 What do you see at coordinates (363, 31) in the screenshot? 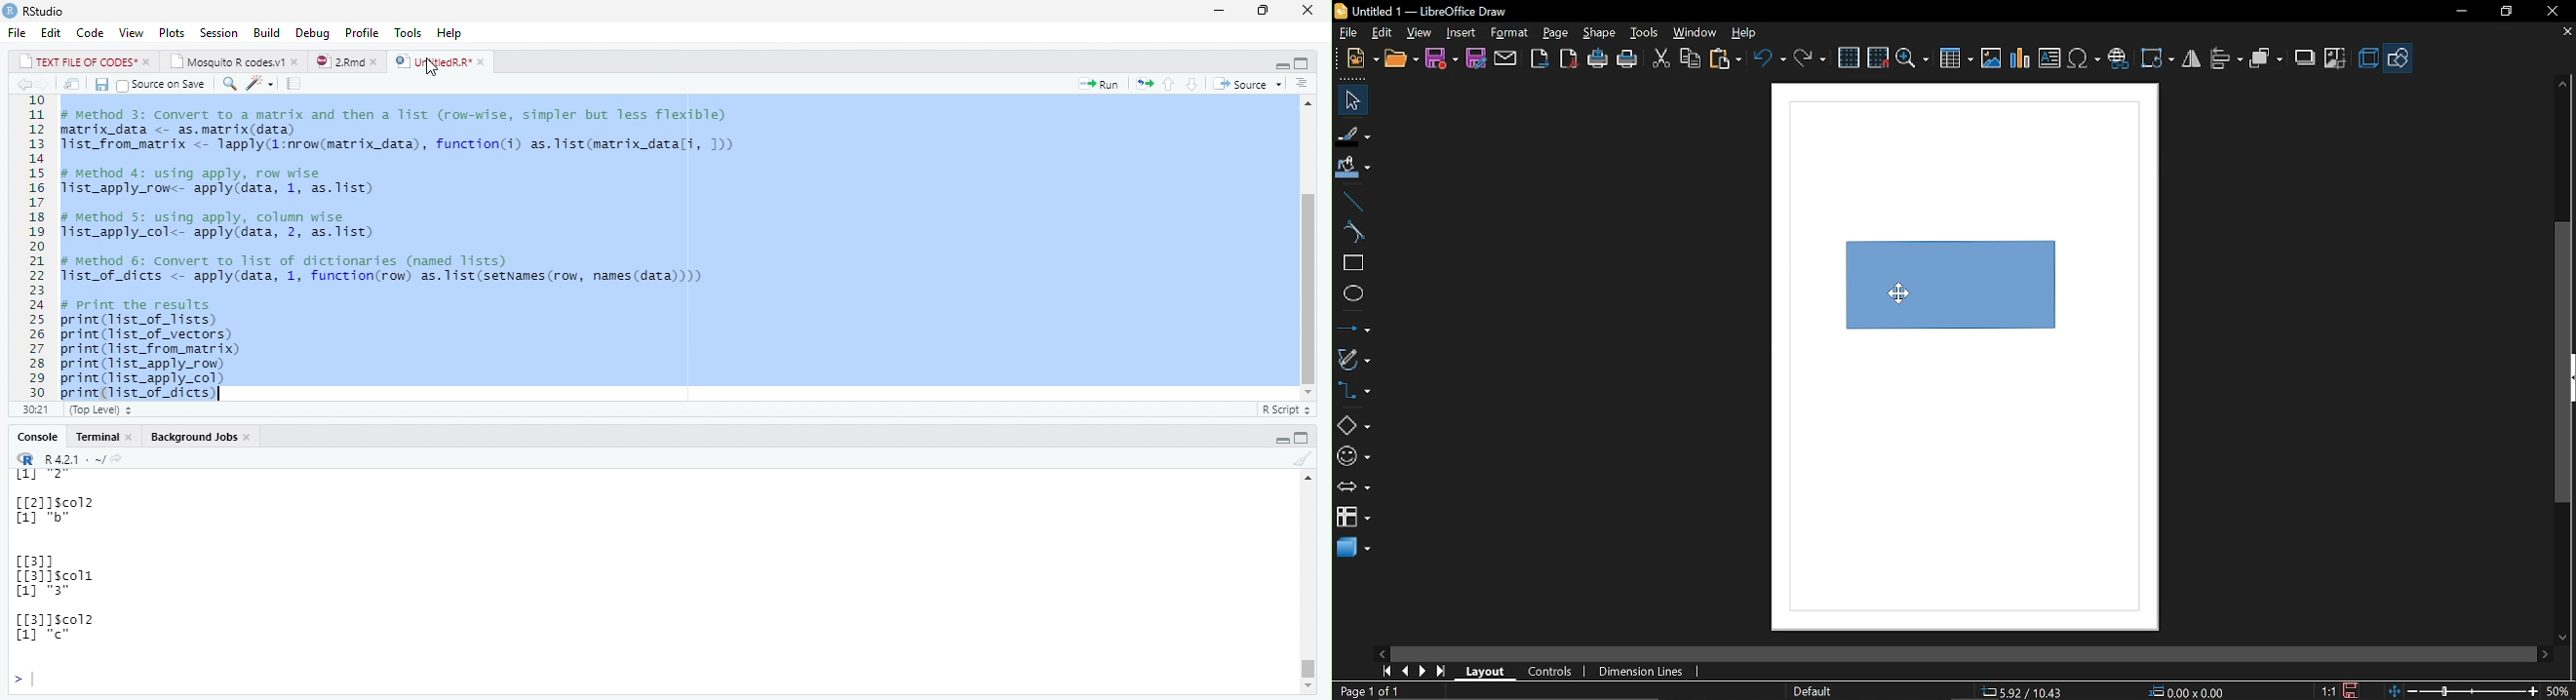
I see `Profile` at bounding box center [363, 31].